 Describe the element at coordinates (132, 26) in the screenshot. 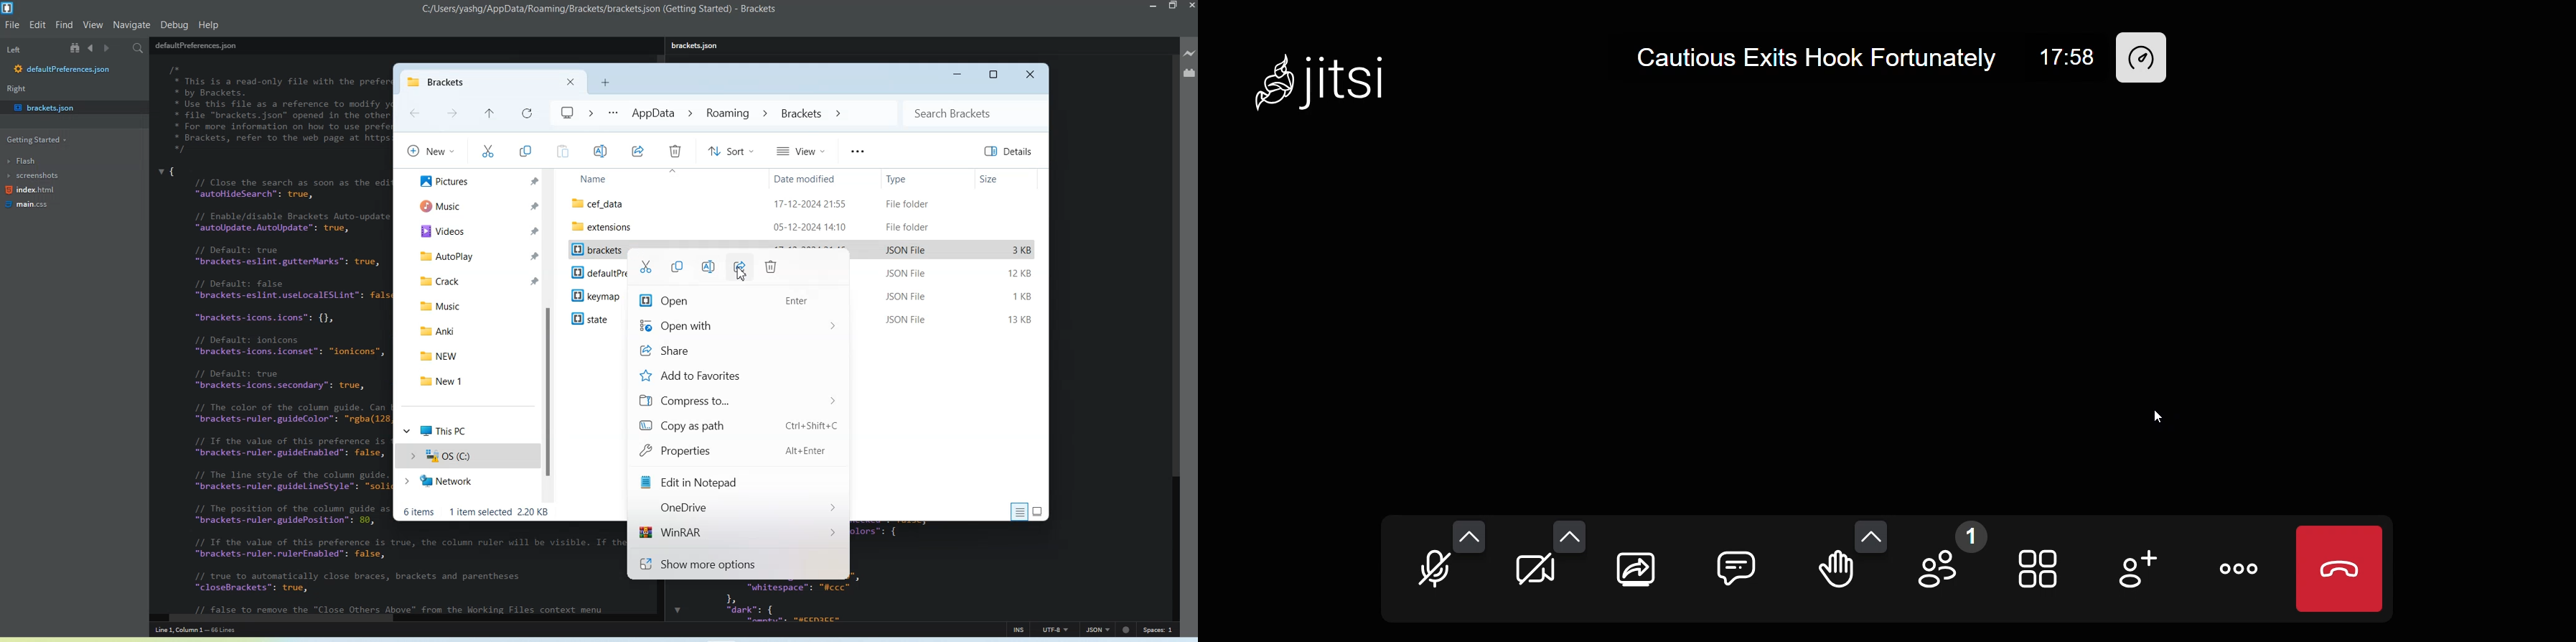

I see `Navigate` at that location.